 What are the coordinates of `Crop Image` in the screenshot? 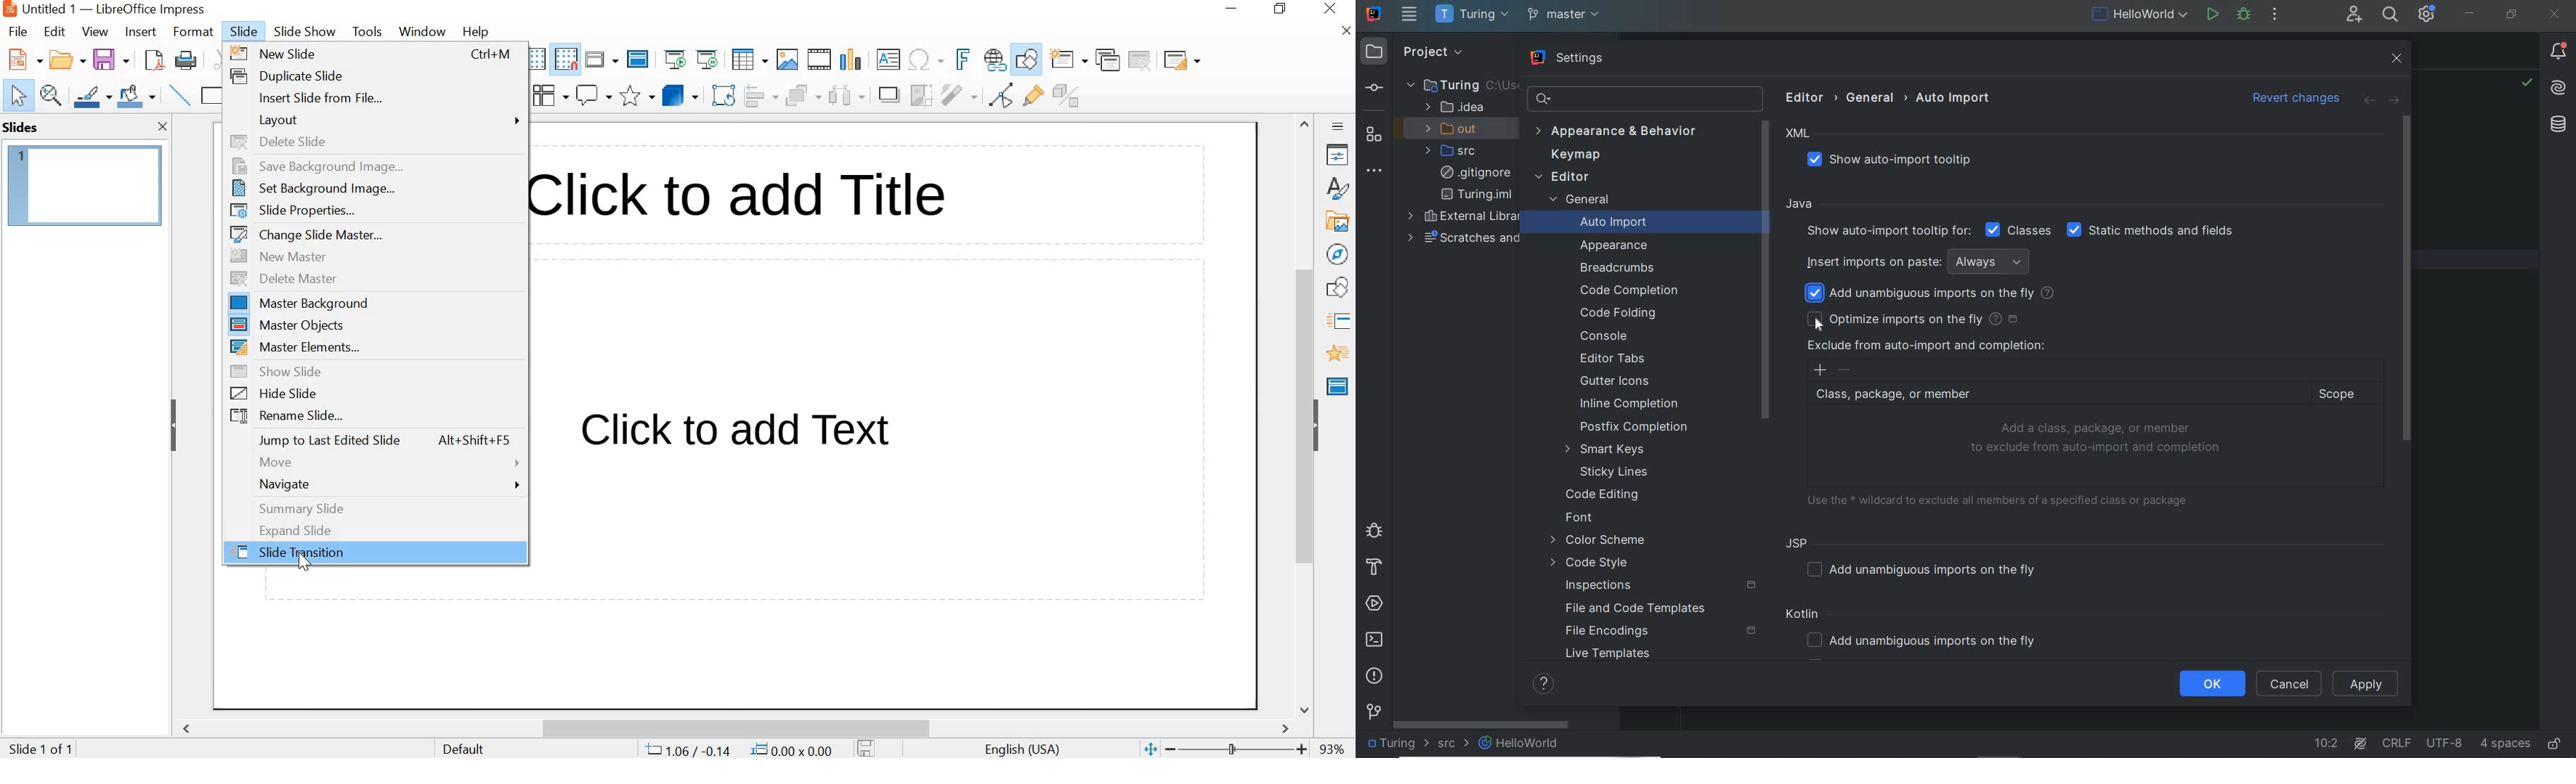 It's located at (920, 94).